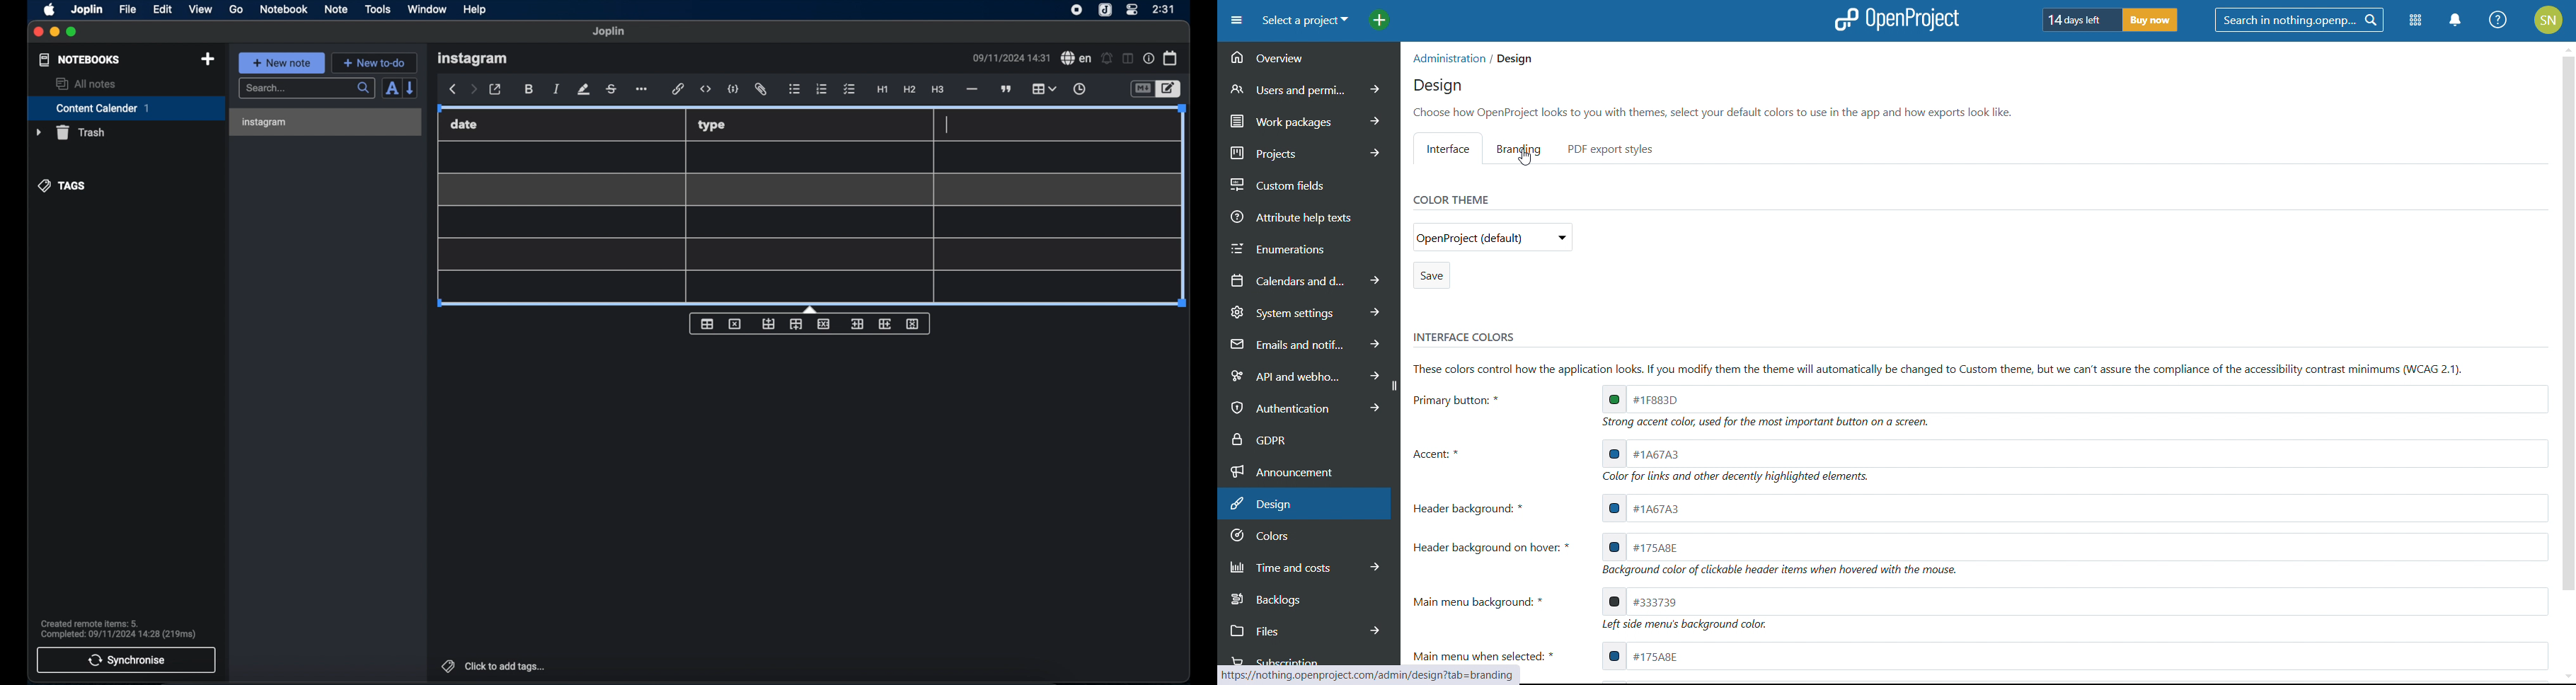  What do you see at coordinates (1081, 89) in the screenshot?
I see `insert time` at bounding box center [1081, 89].